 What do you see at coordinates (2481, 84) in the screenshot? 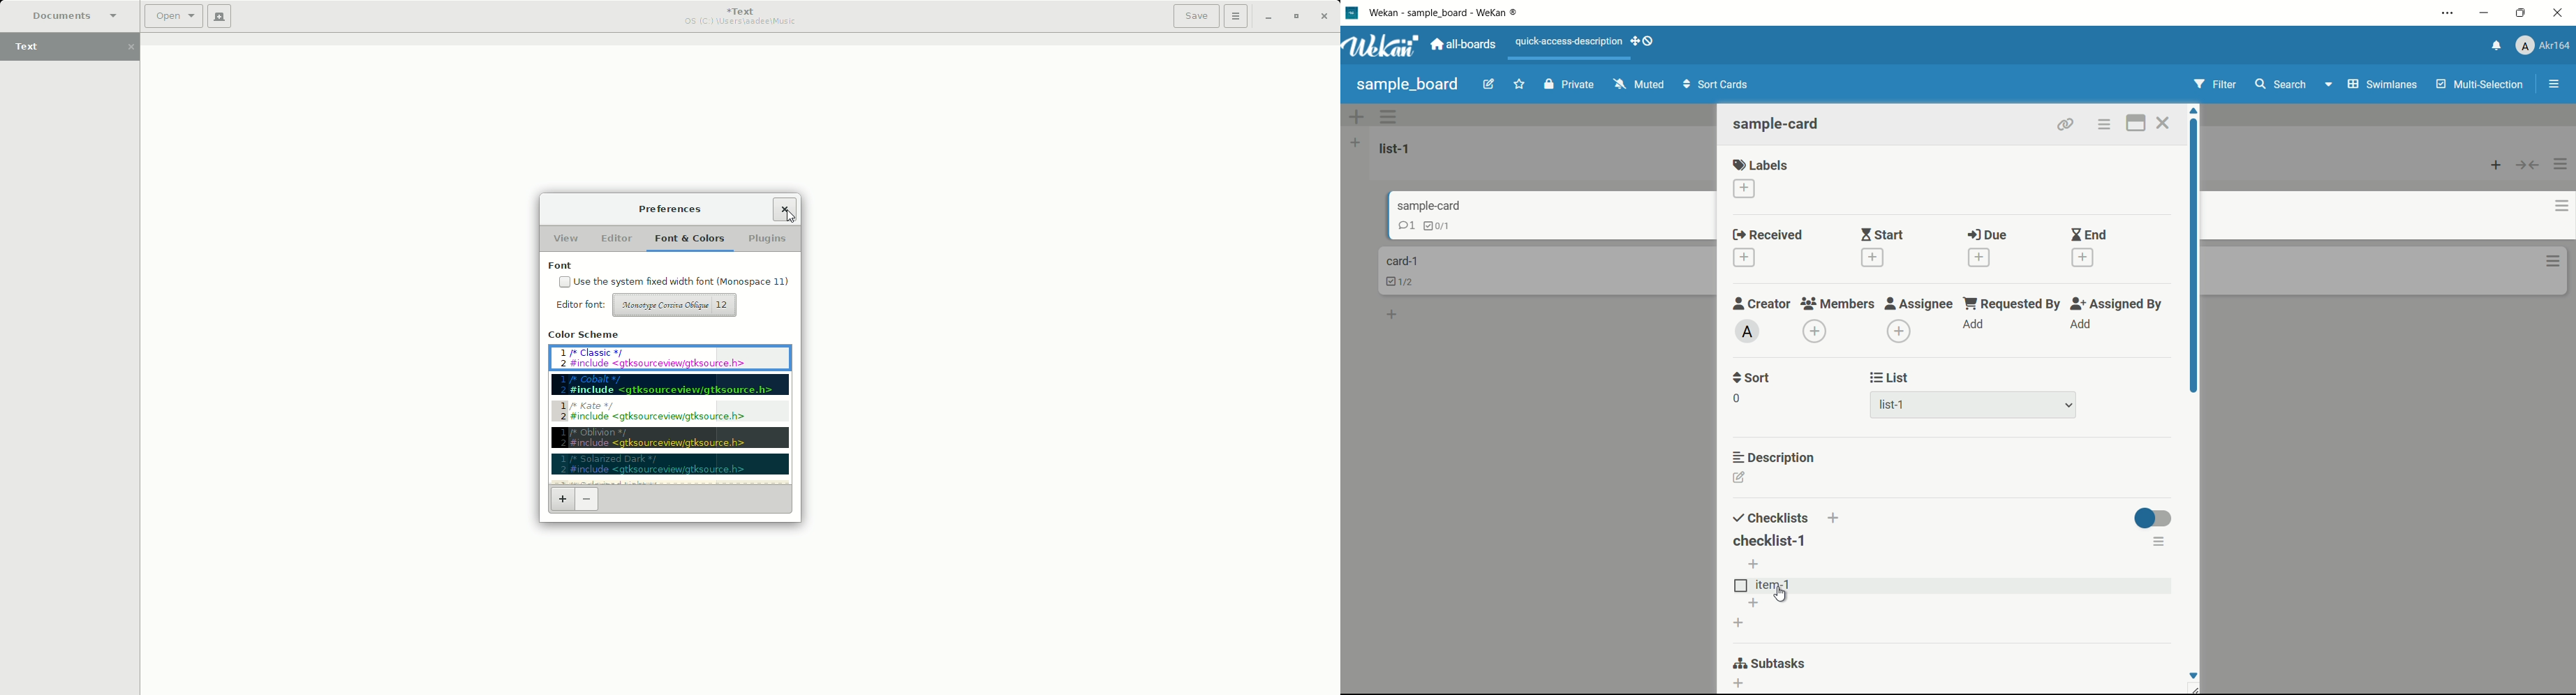
I see `multi-selection` at bounding box center [2481, 84].